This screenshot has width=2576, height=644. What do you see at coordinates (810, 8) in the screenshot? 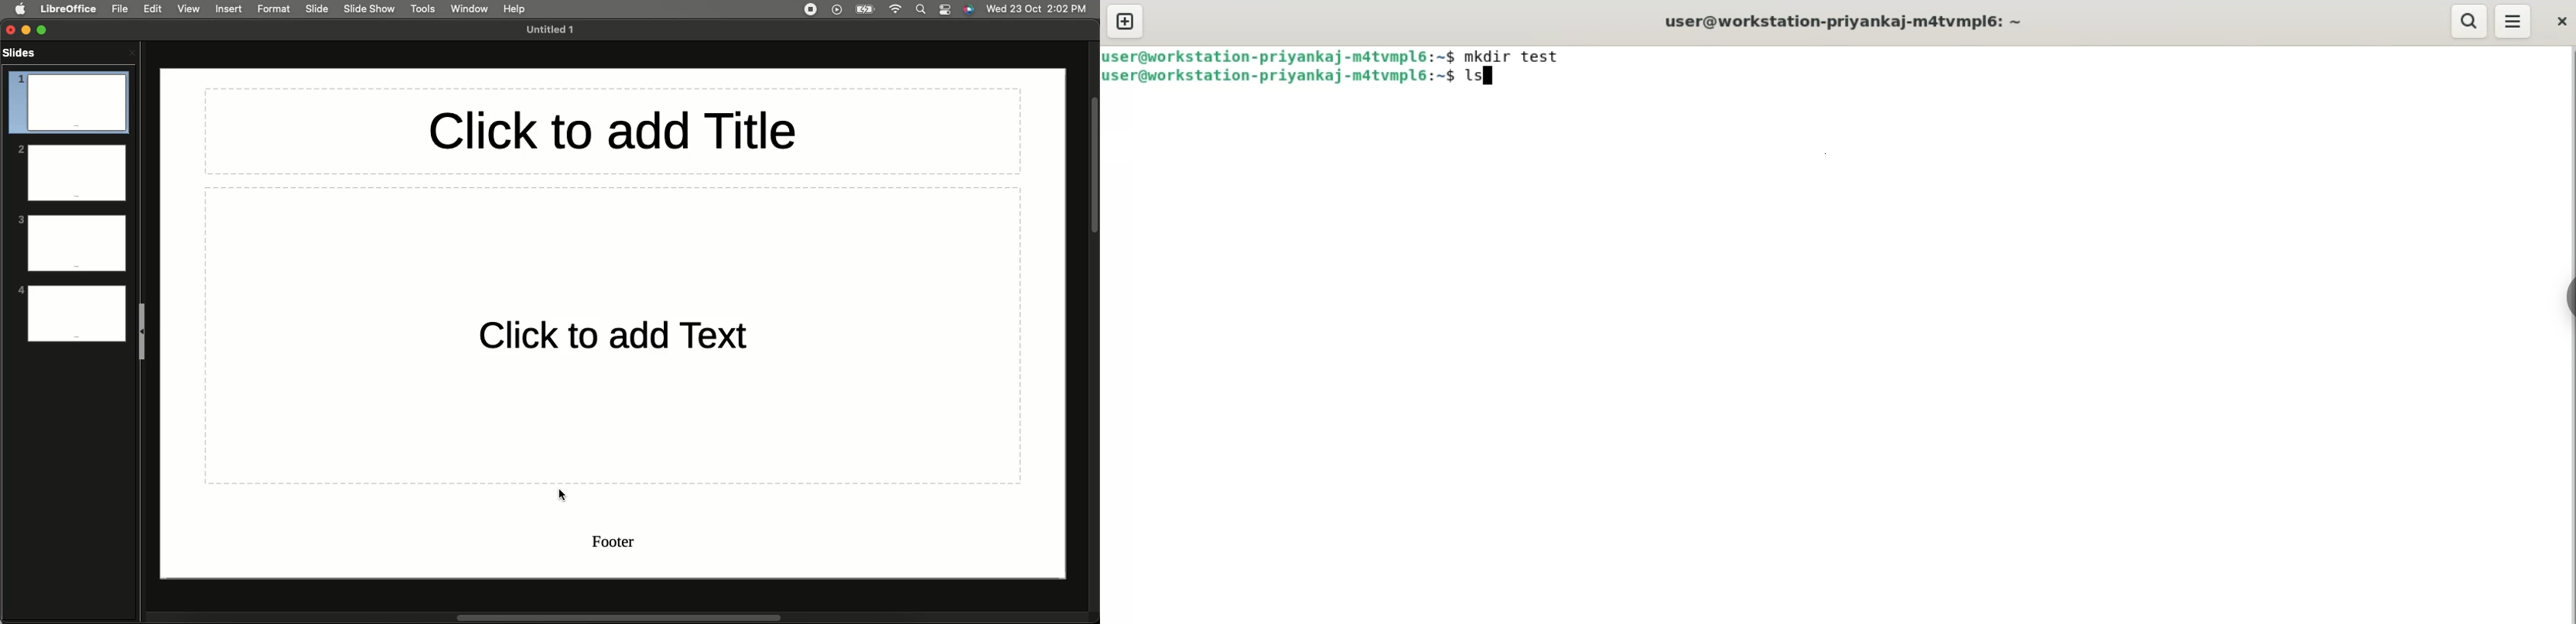
I see `Recording` at bounding box center [810, 8].